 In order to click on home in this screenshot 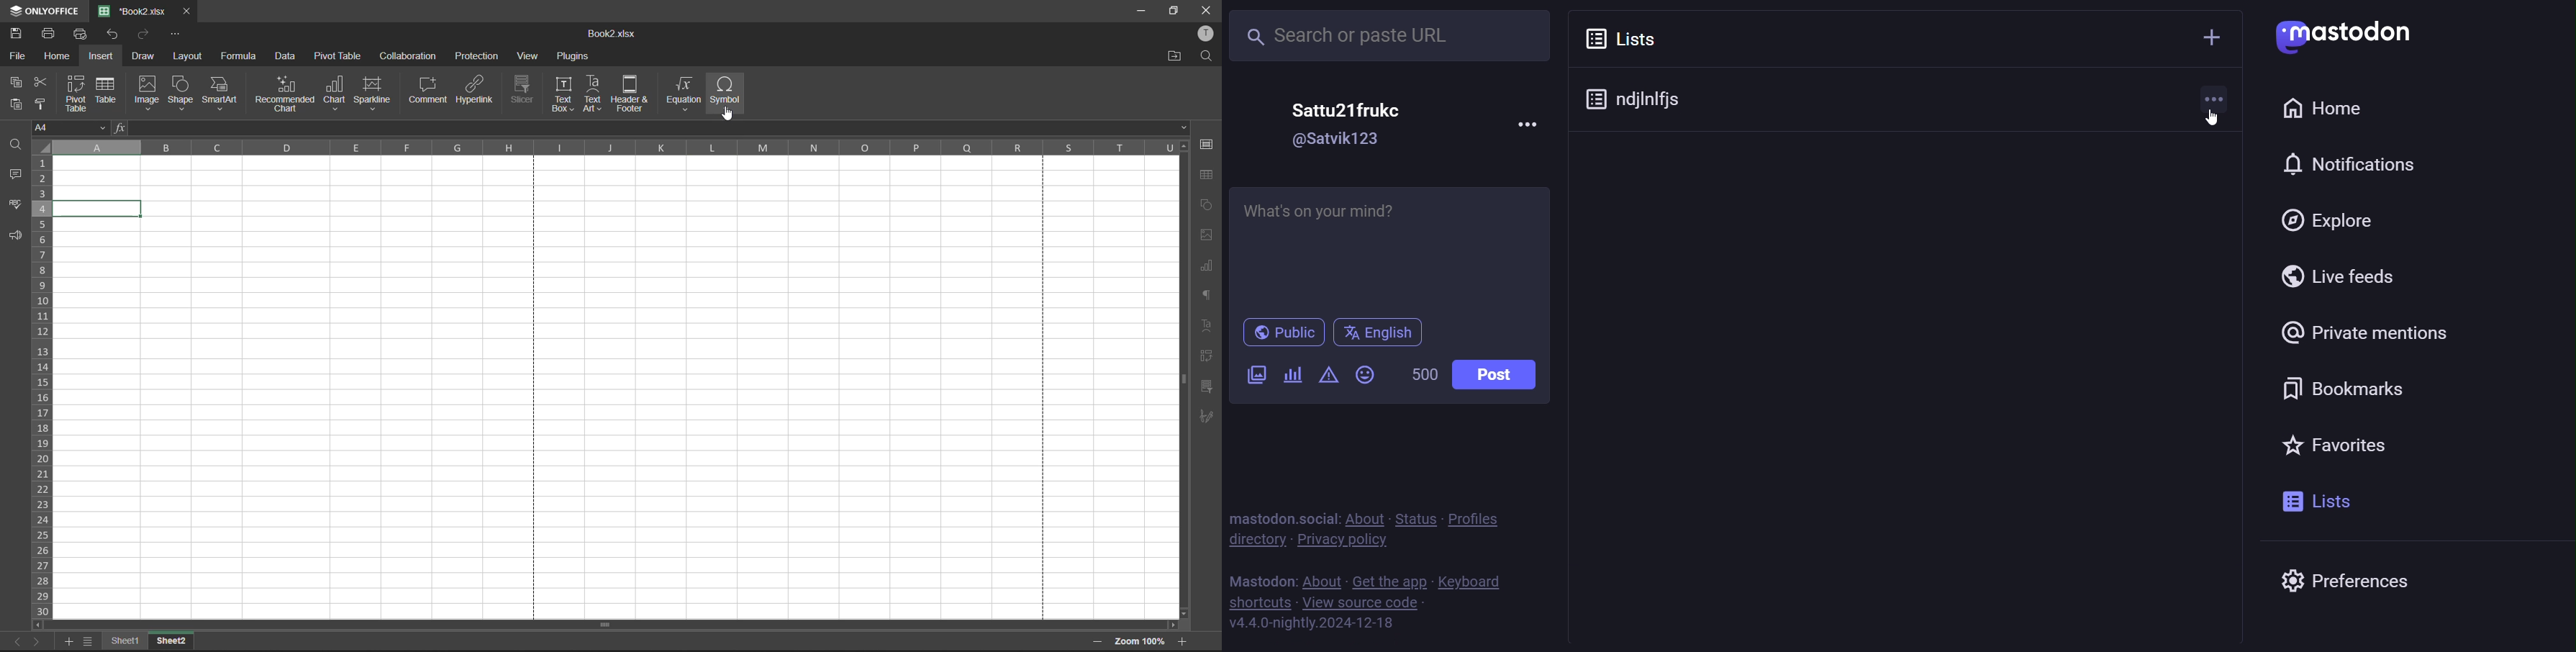, I will do `click(2332, 110)`.